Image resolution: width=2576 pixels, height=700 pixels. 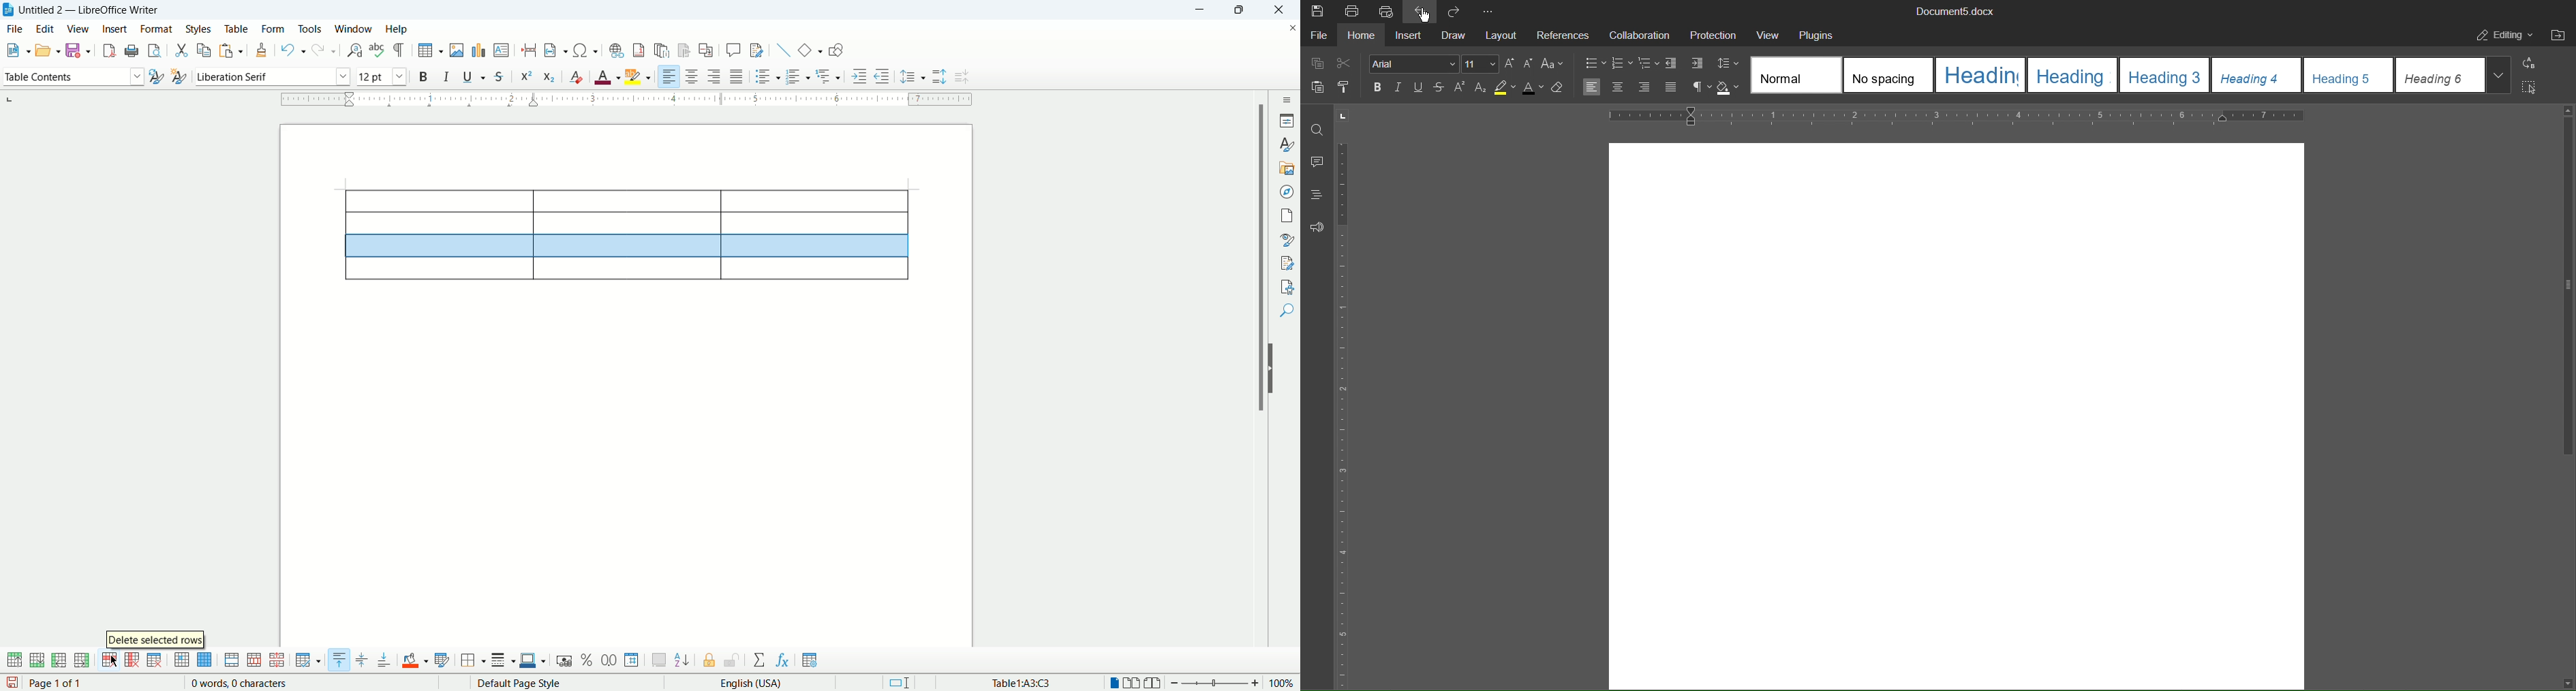 What do you see at coordinates (156, 77) in the screenshot?
I see `update new style` at bounding box center [156, 77].